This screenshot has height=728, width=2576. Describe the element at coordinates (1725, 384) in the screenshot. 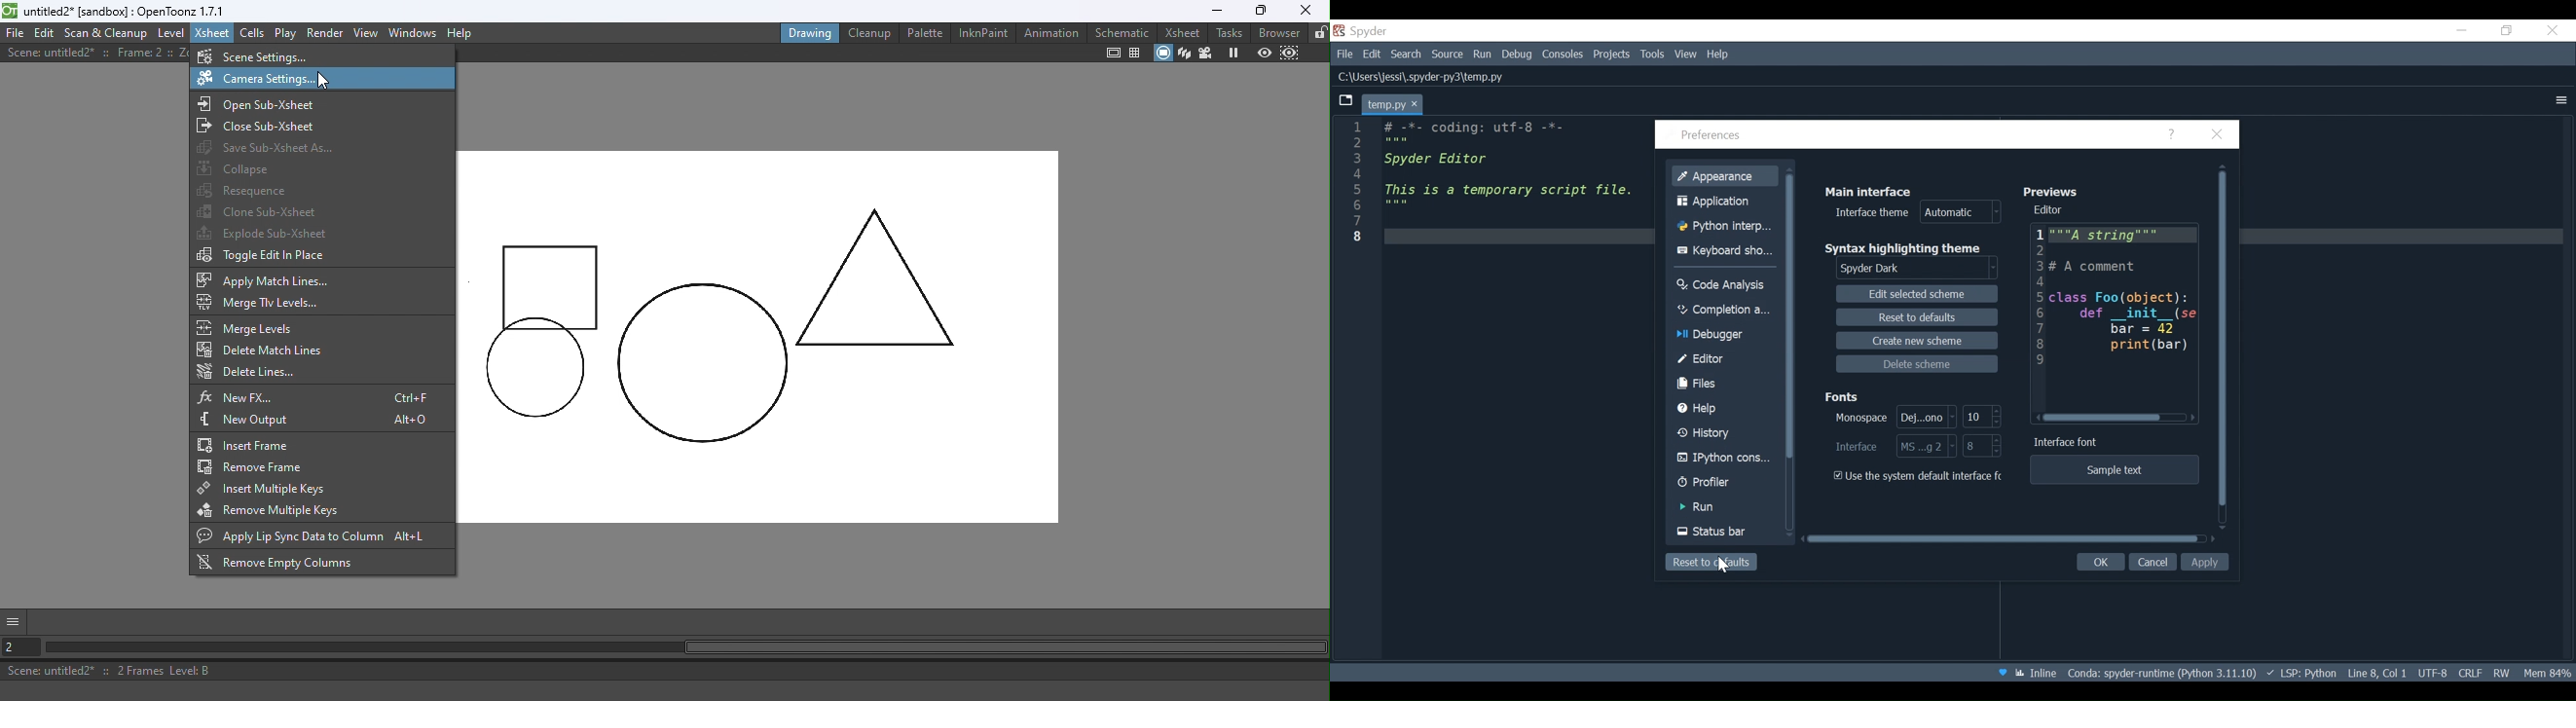

I see `Files` at that location.